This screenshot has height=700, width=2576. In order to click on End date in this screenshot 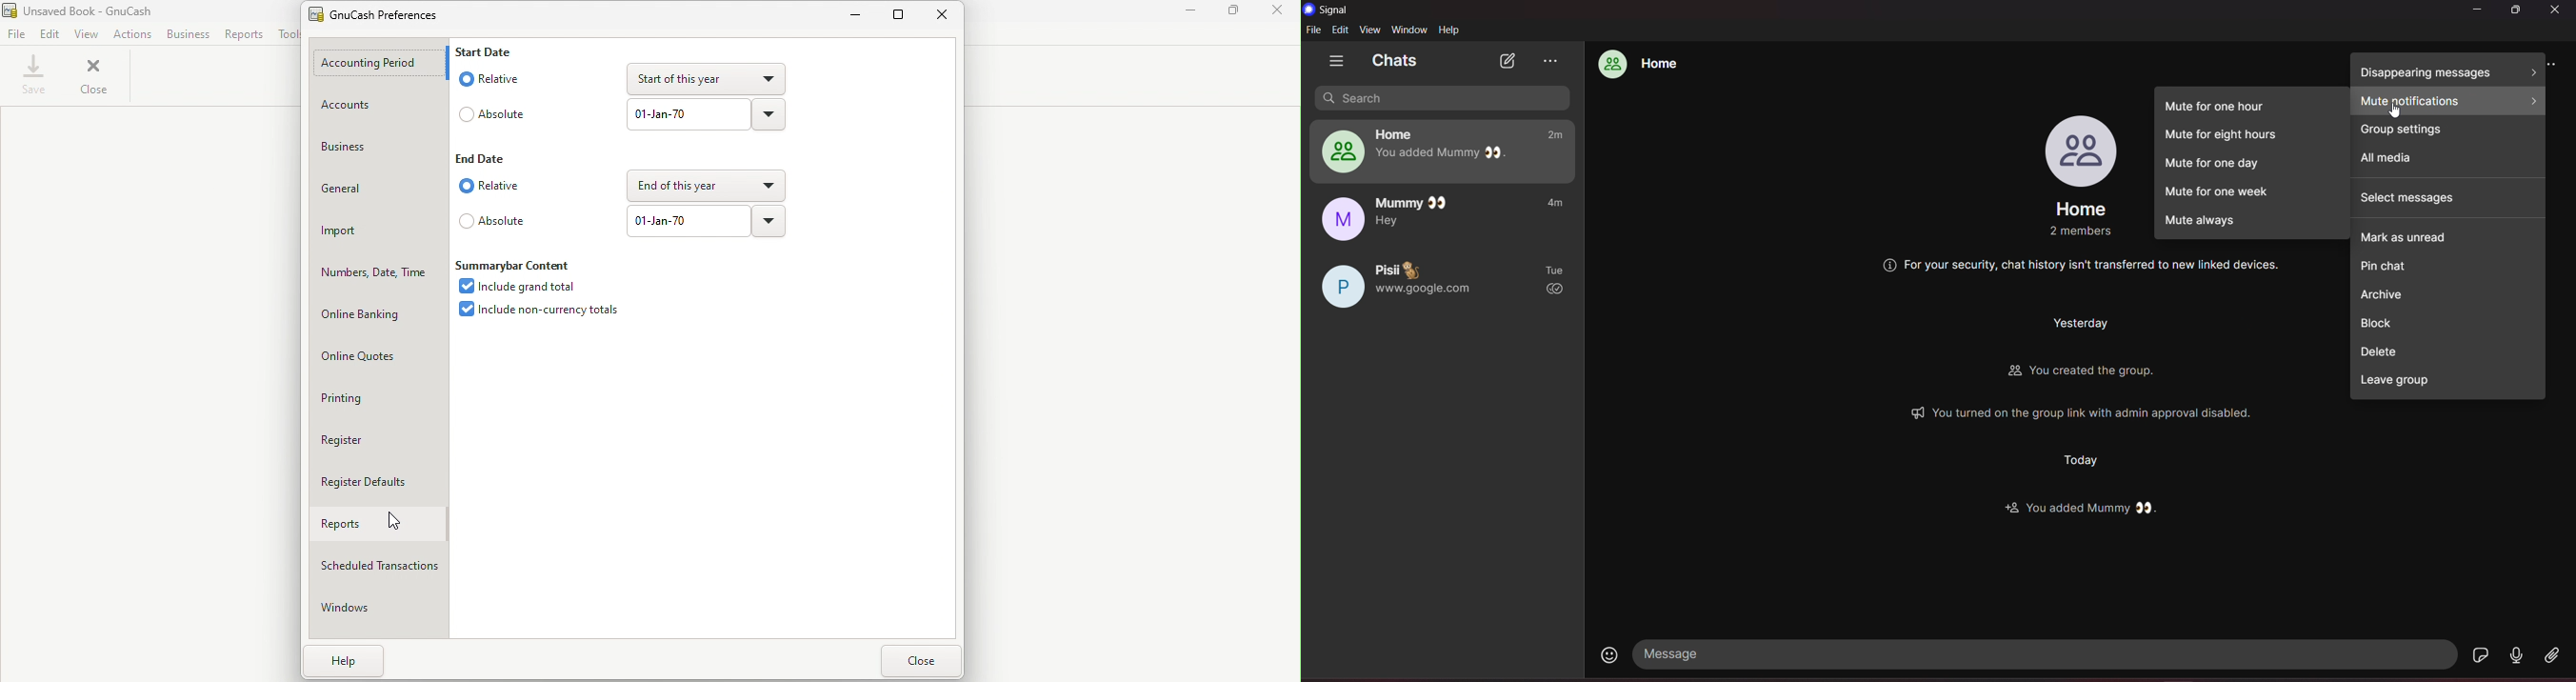, I will do `click(488, 159)`.